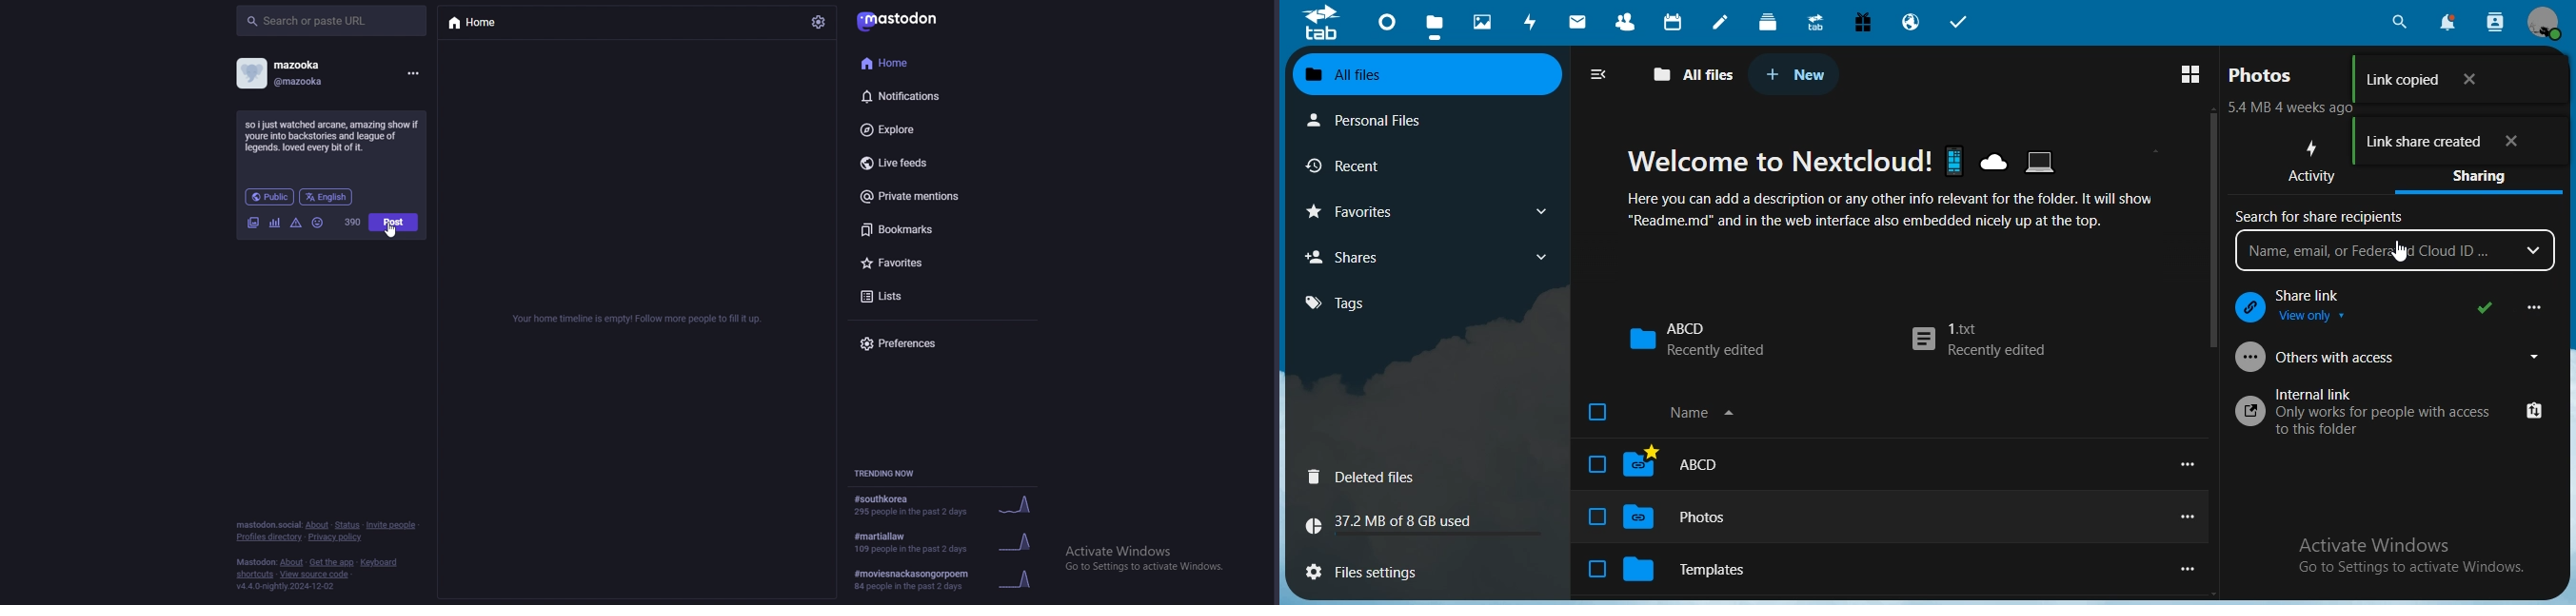 The height and width of the screenshot is (616, 2576). Describe the element at coordinates (1595, 517) in the screenshot. I see `check box` at that location.